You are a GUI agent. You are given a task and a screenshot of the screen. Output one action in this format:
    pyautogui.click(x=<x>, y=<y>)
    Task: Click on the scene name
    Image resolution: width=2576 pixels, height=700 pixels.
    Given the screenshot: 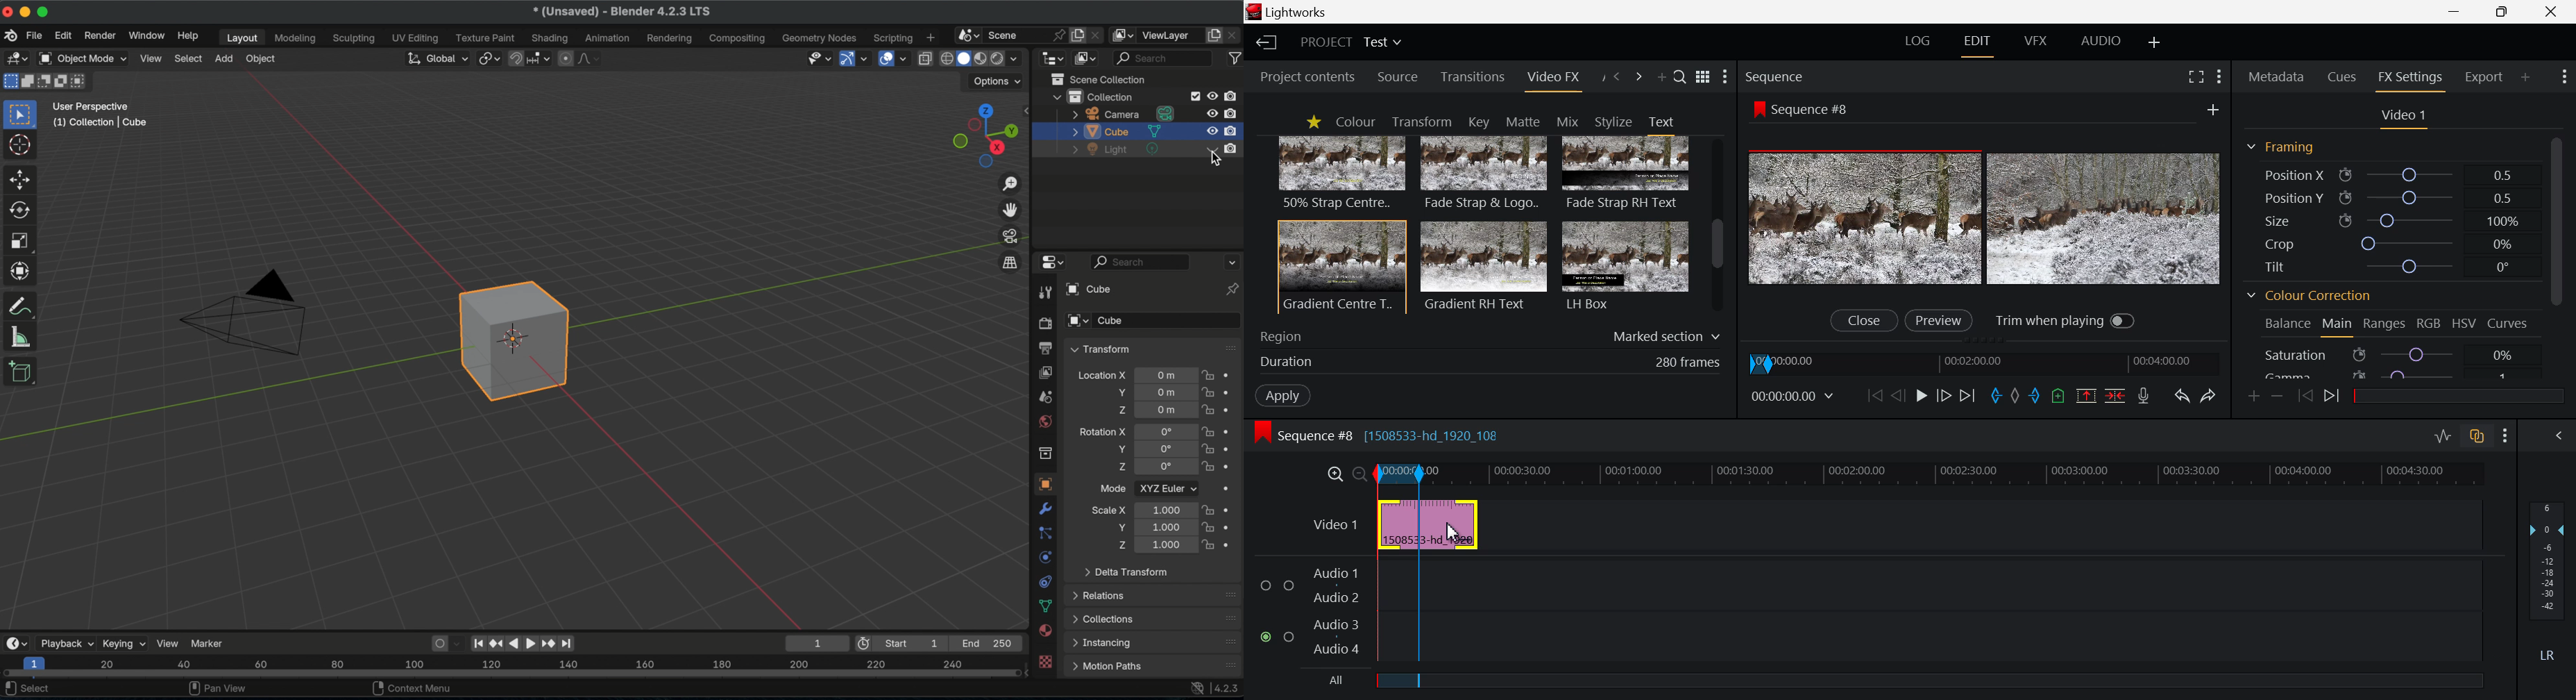 What is the action you would take?
    pyautogui.click(x=1004, y=34)
    